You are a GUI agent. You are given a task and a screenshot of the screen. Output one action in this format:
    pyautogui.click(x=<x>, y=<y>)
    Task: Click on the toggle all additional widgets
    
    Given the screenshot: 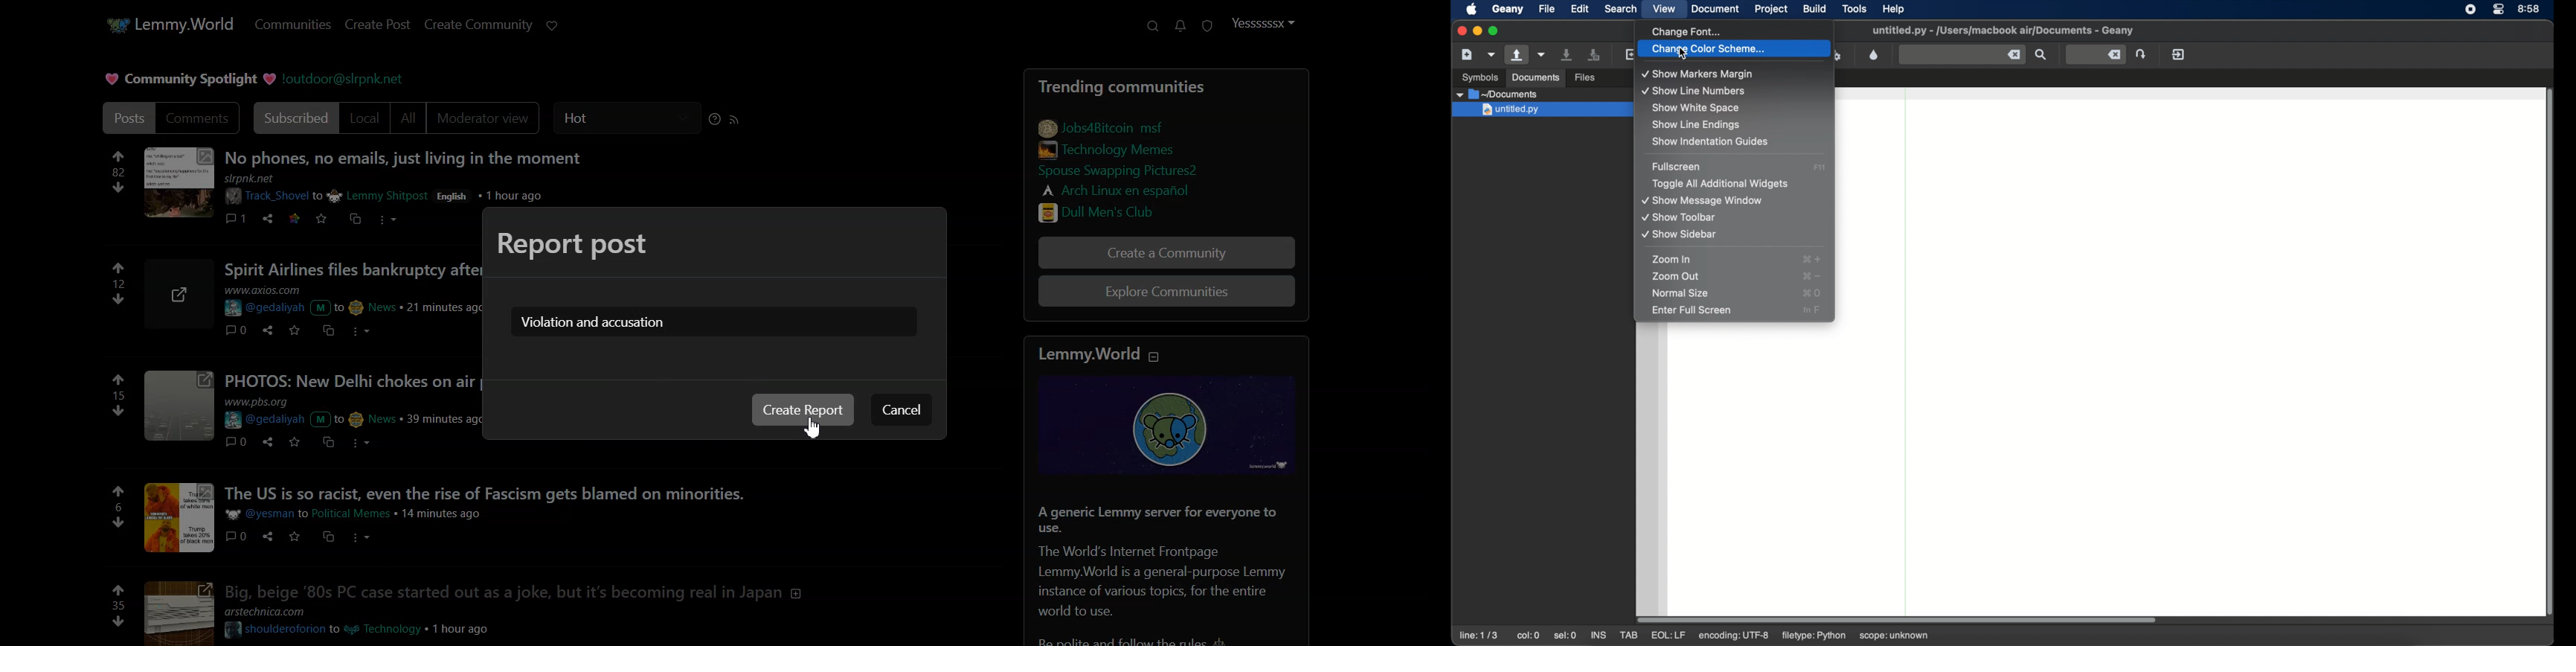 What is the action you would take?
    pyautogui.click(x=1720, y=184)
    